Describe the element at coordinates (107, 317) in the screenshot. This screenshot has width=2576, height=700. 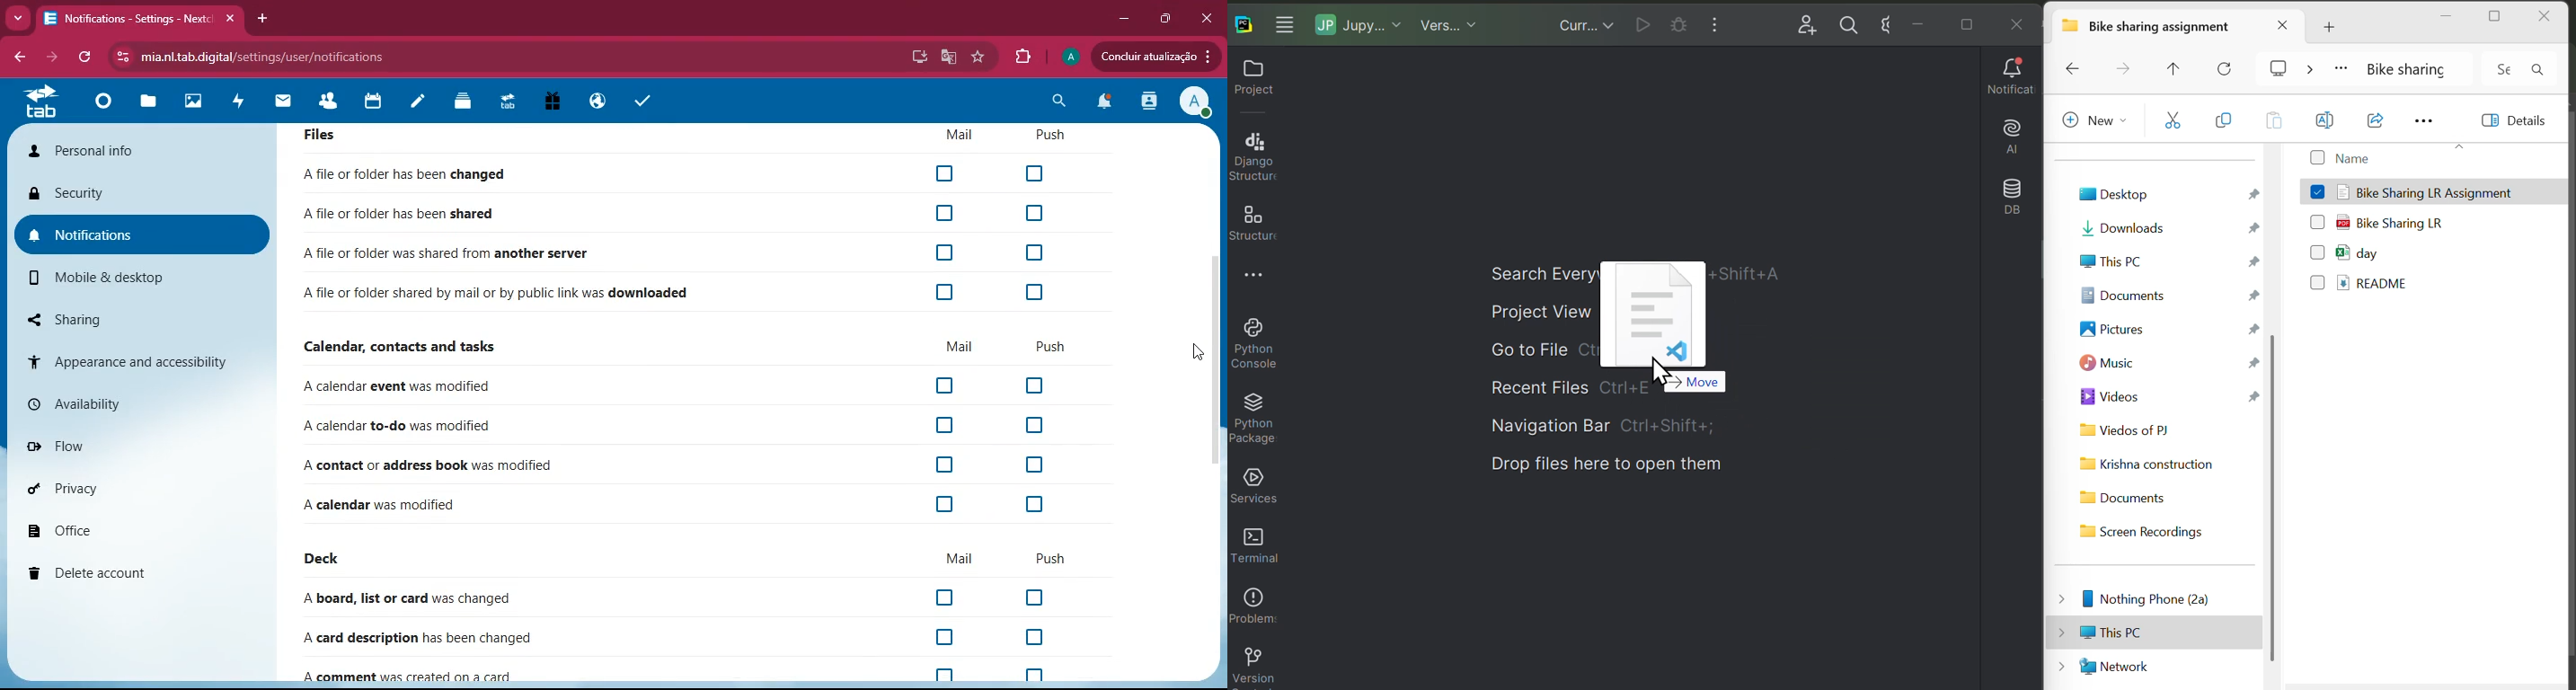
I see `sharing` at that location.